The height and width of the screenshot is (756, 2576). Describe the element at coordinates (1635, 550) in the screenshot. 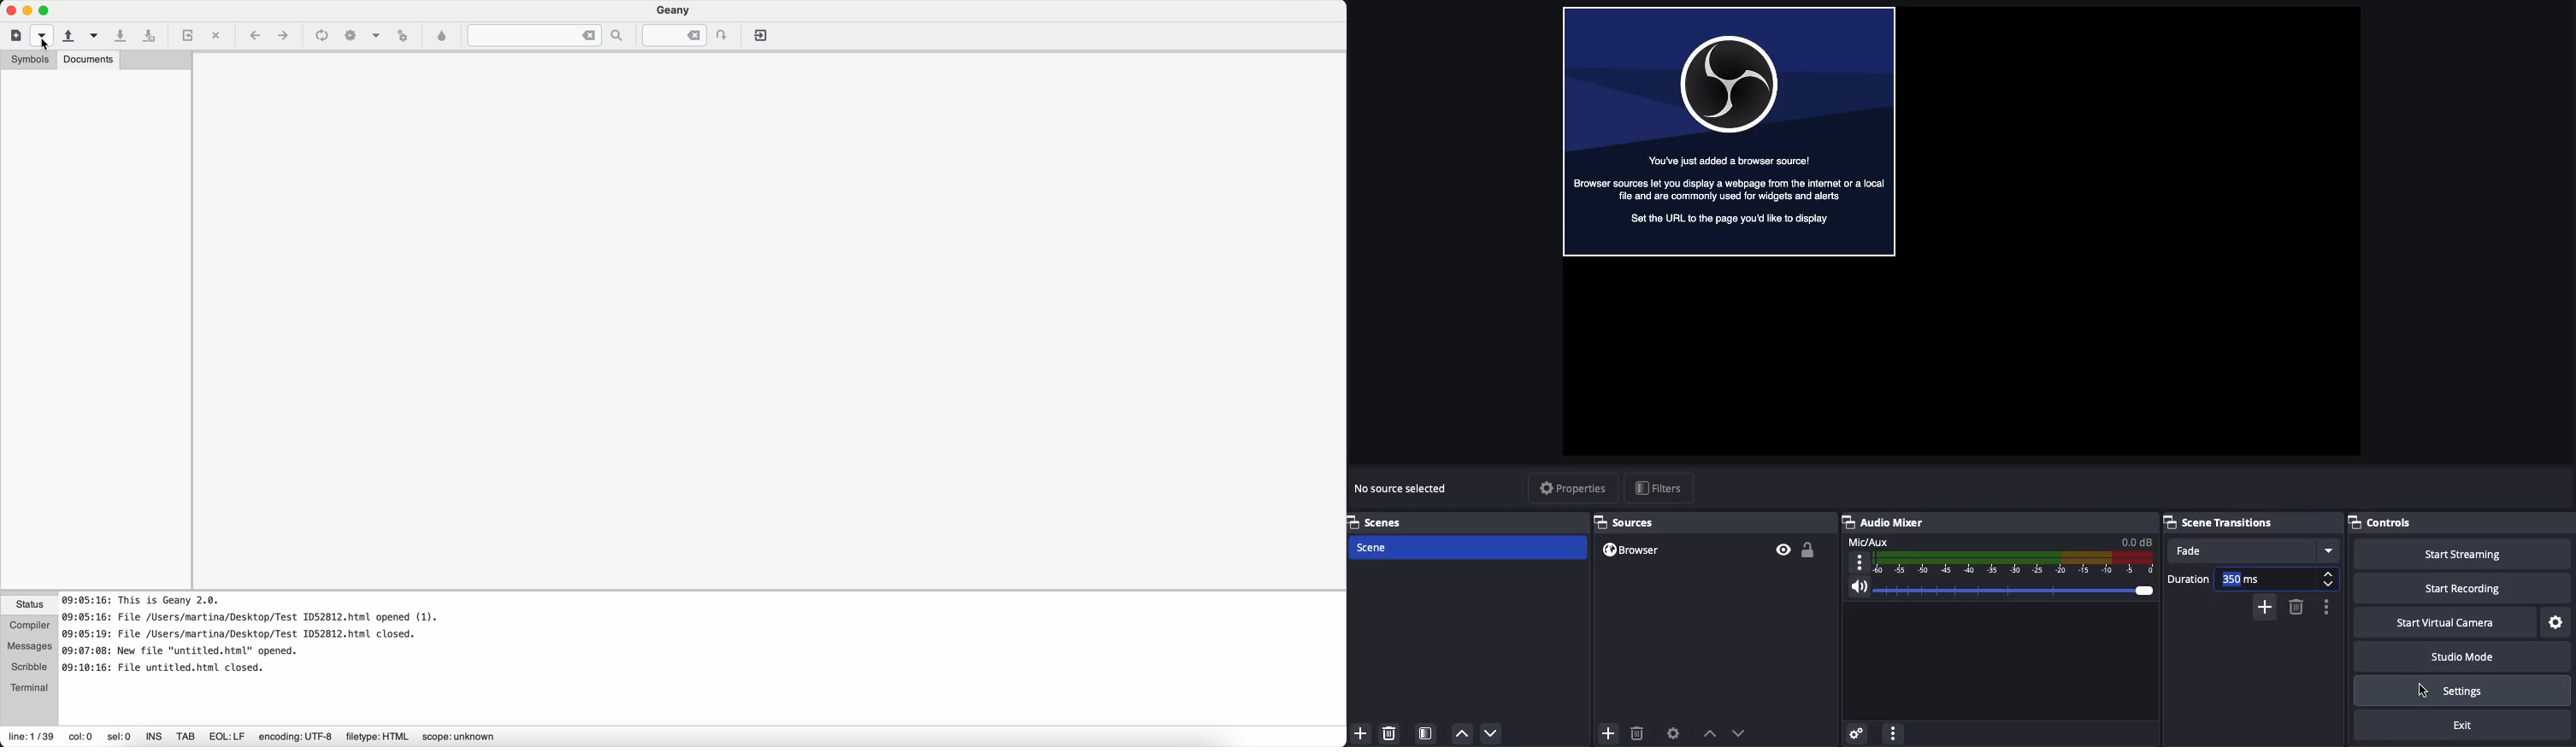

I see `Browser` at that location.